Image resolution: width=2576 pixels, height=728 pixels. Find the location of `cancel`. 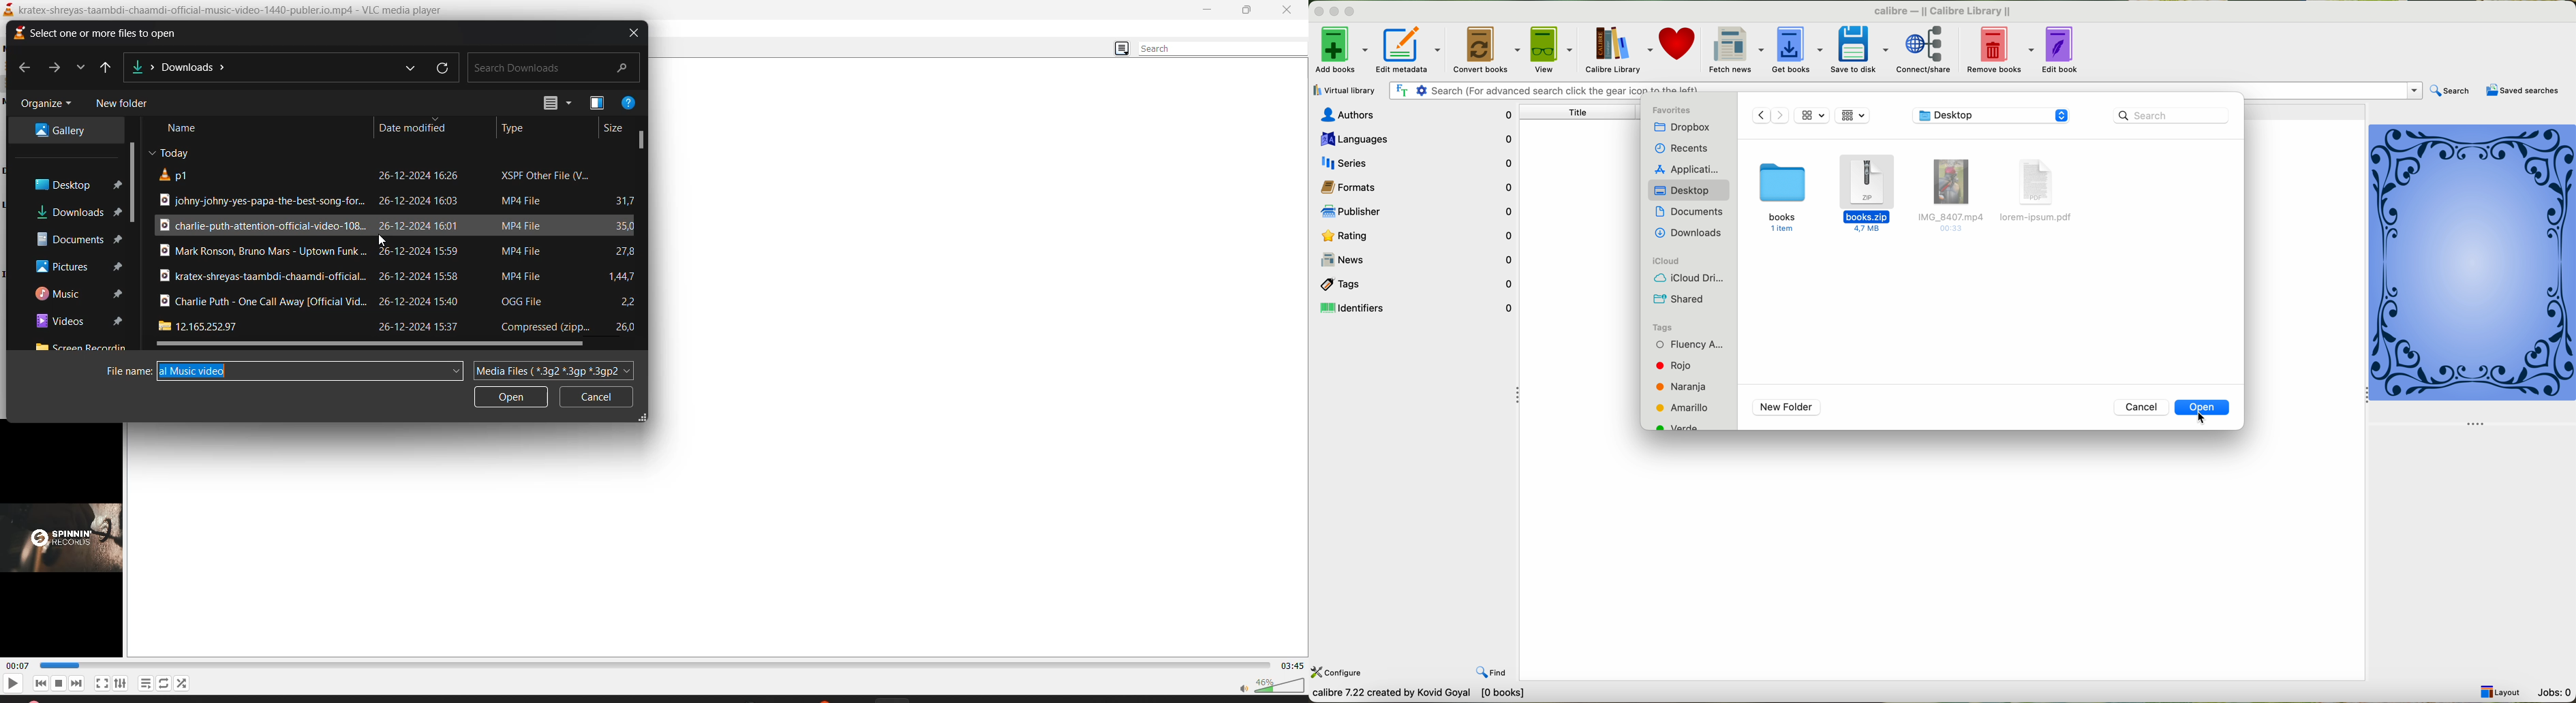

cancel is located at coordinates (2143, 406).